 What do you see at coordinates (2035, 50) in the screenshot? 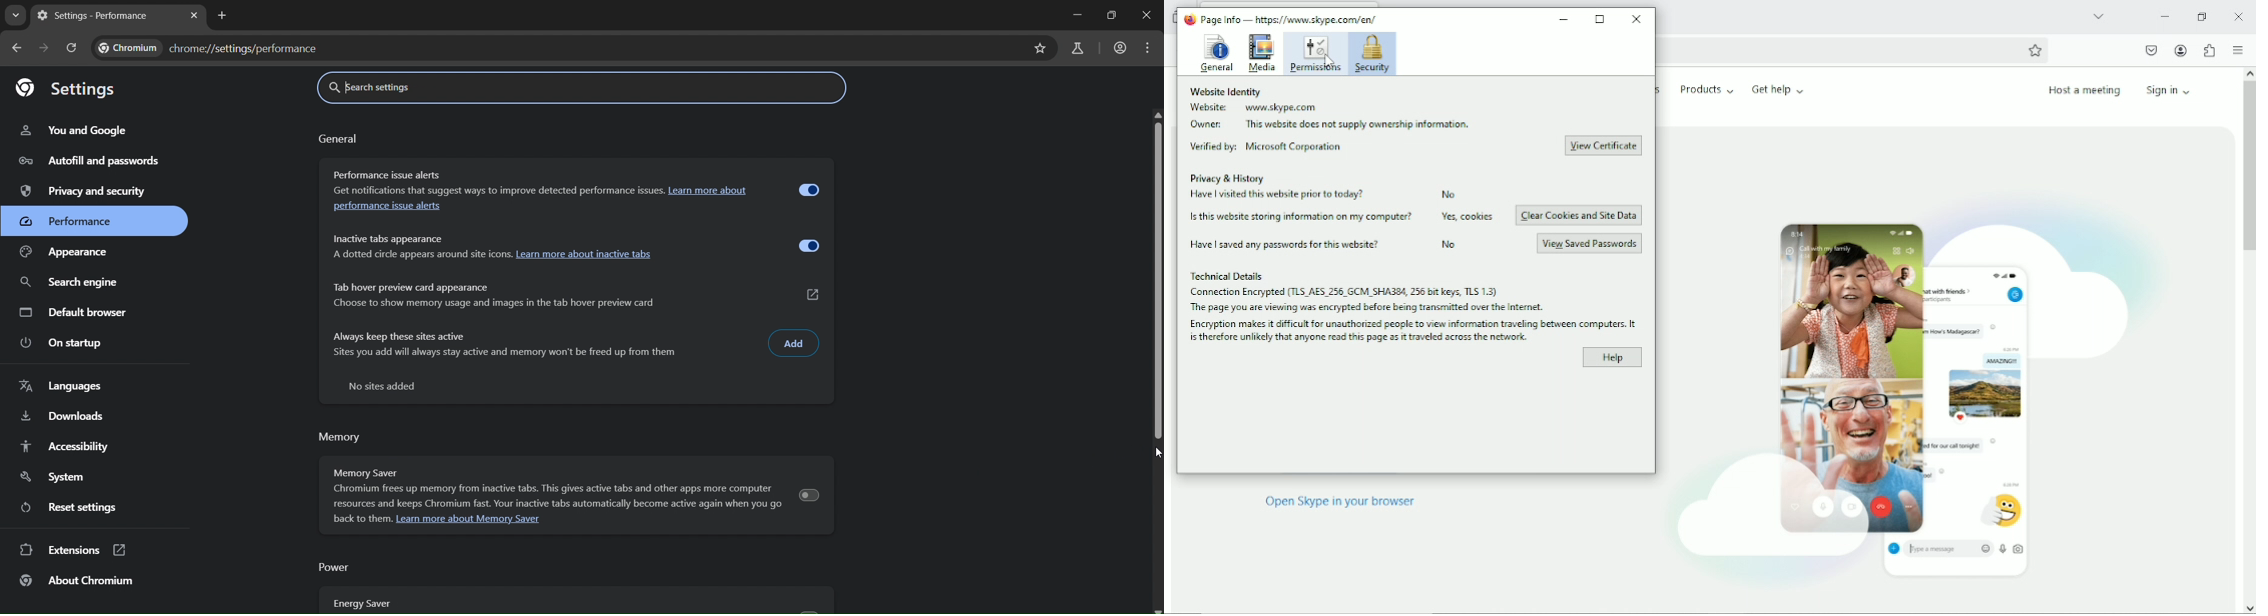
I see `Bookmark this page` at bounding box center [2035, 50].